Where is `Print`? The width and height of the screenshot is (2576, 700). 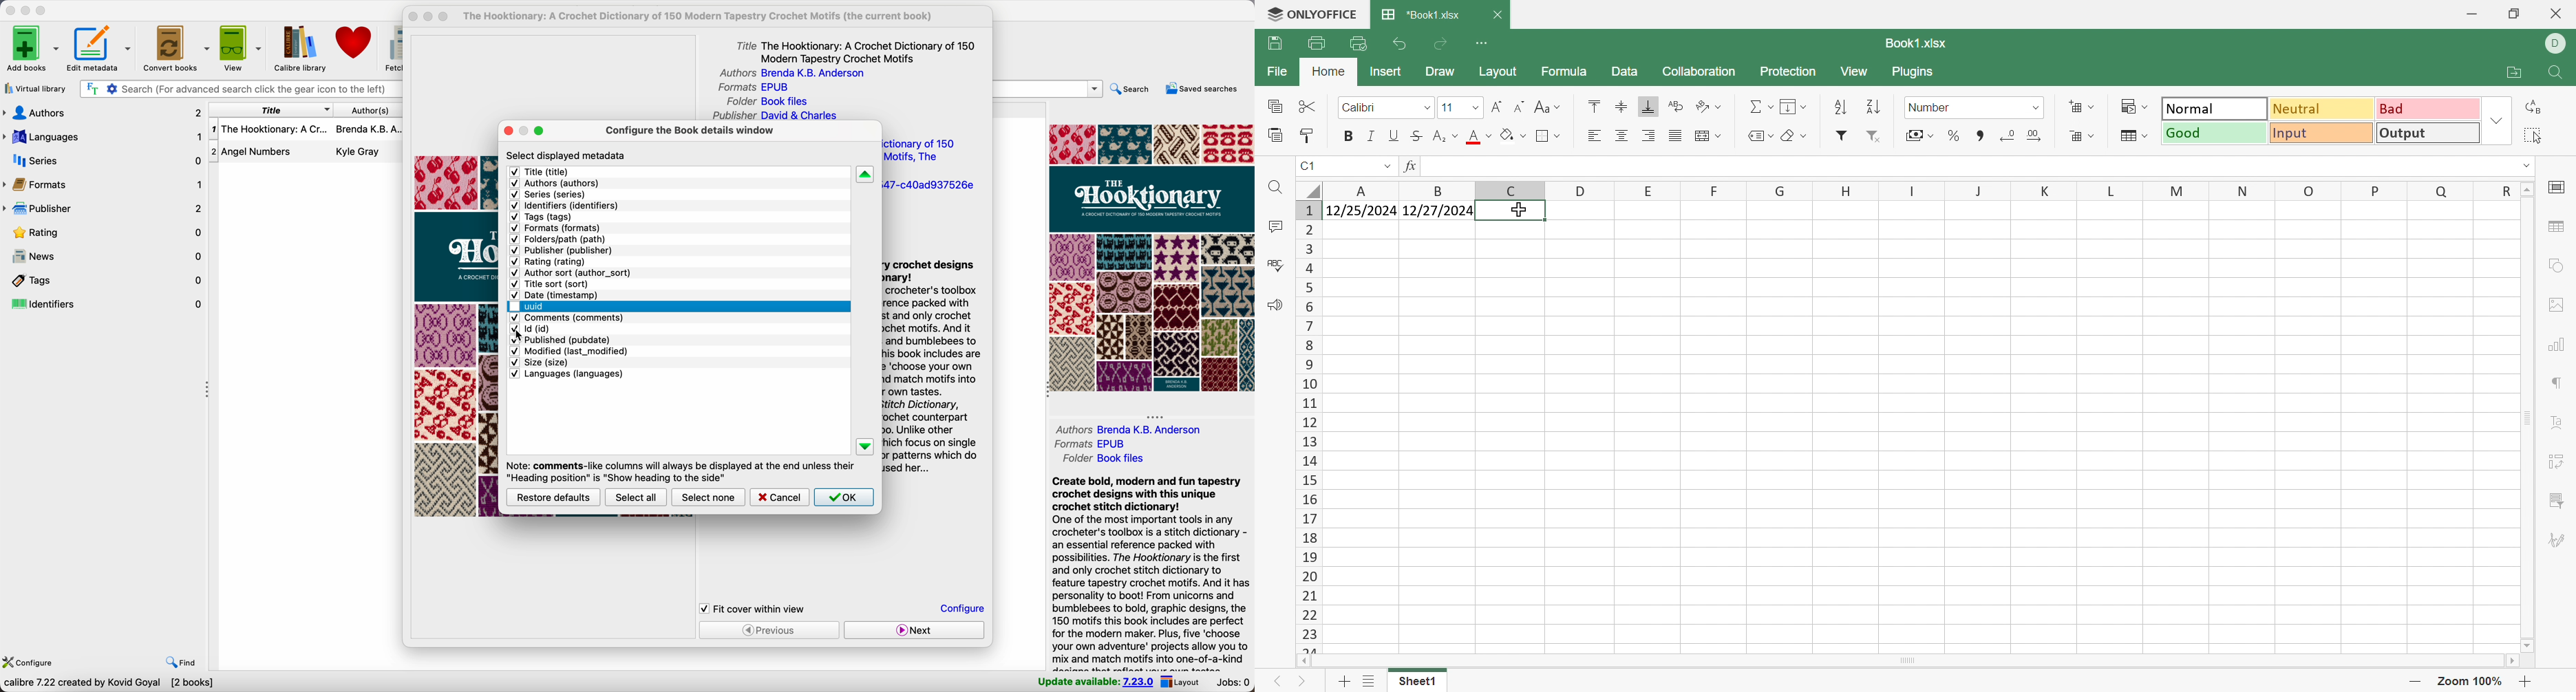 Print is located at coordinates (1274, 43).